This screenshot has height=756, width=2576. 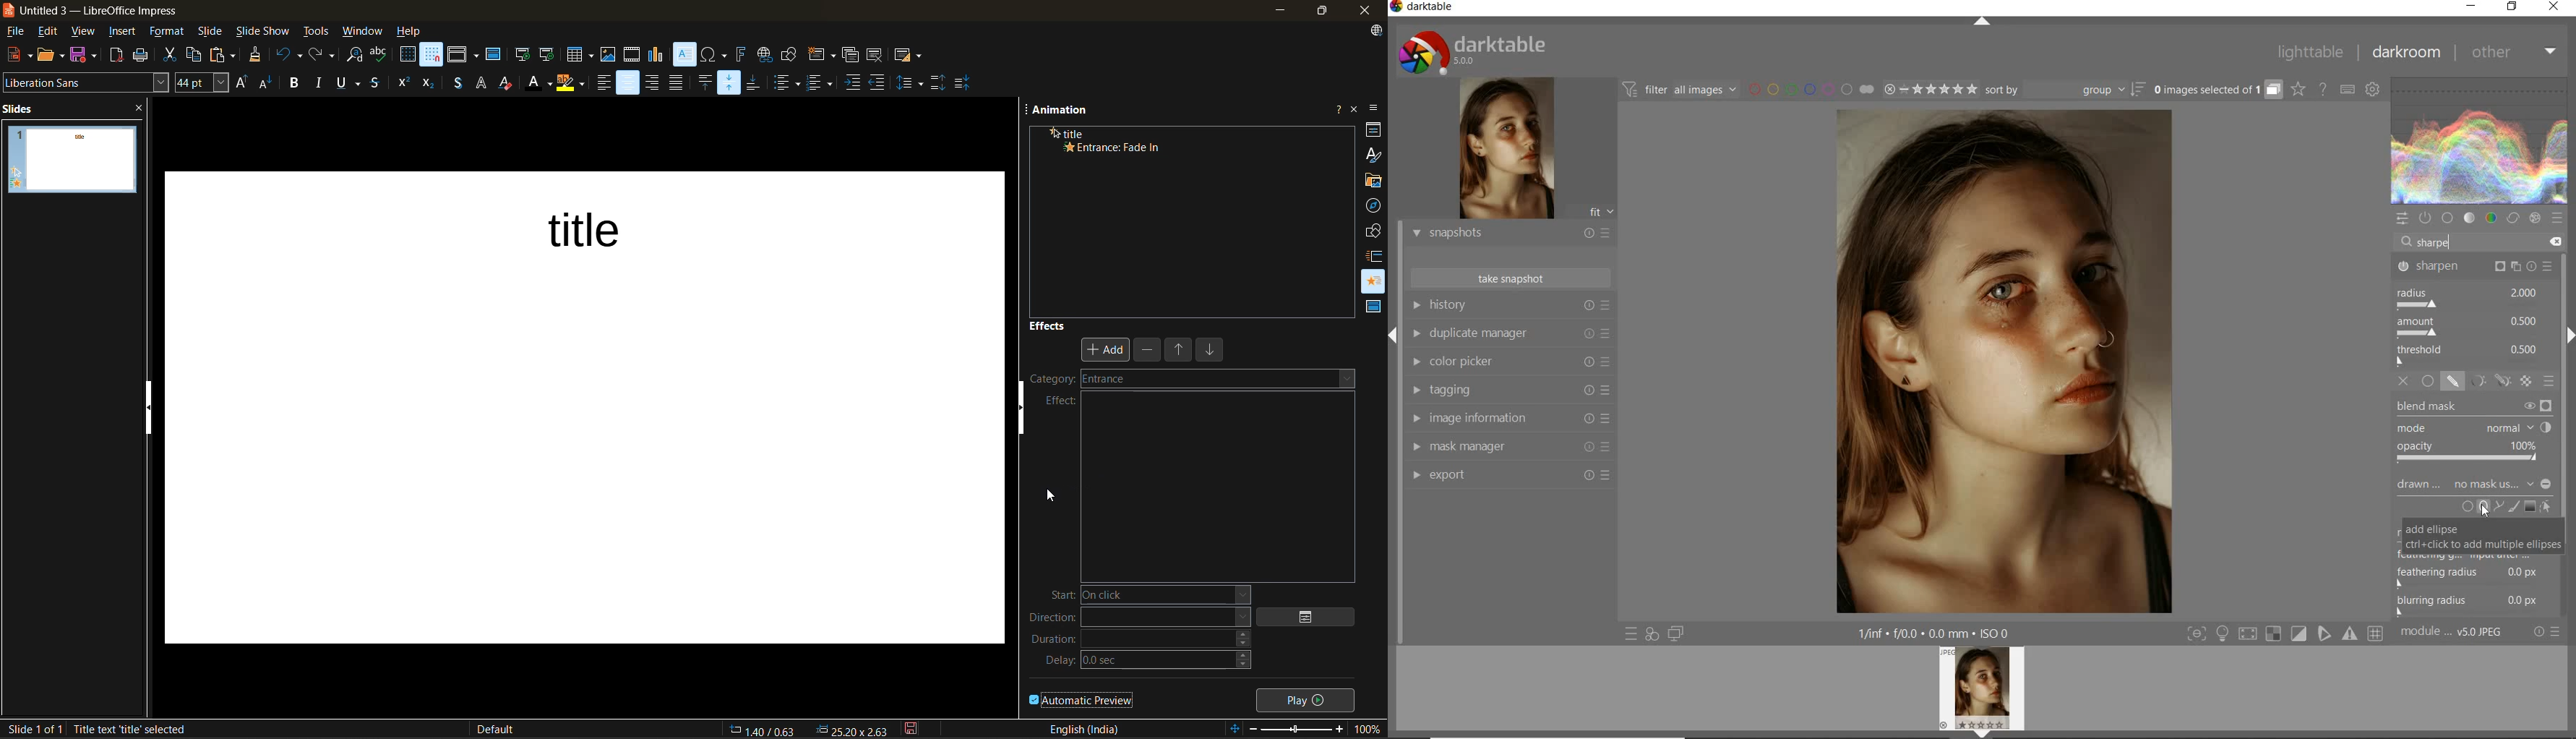 What do you see at coordinates (653, 83) in the screenshot?
I see `align right` at bounding box center [653, 83].